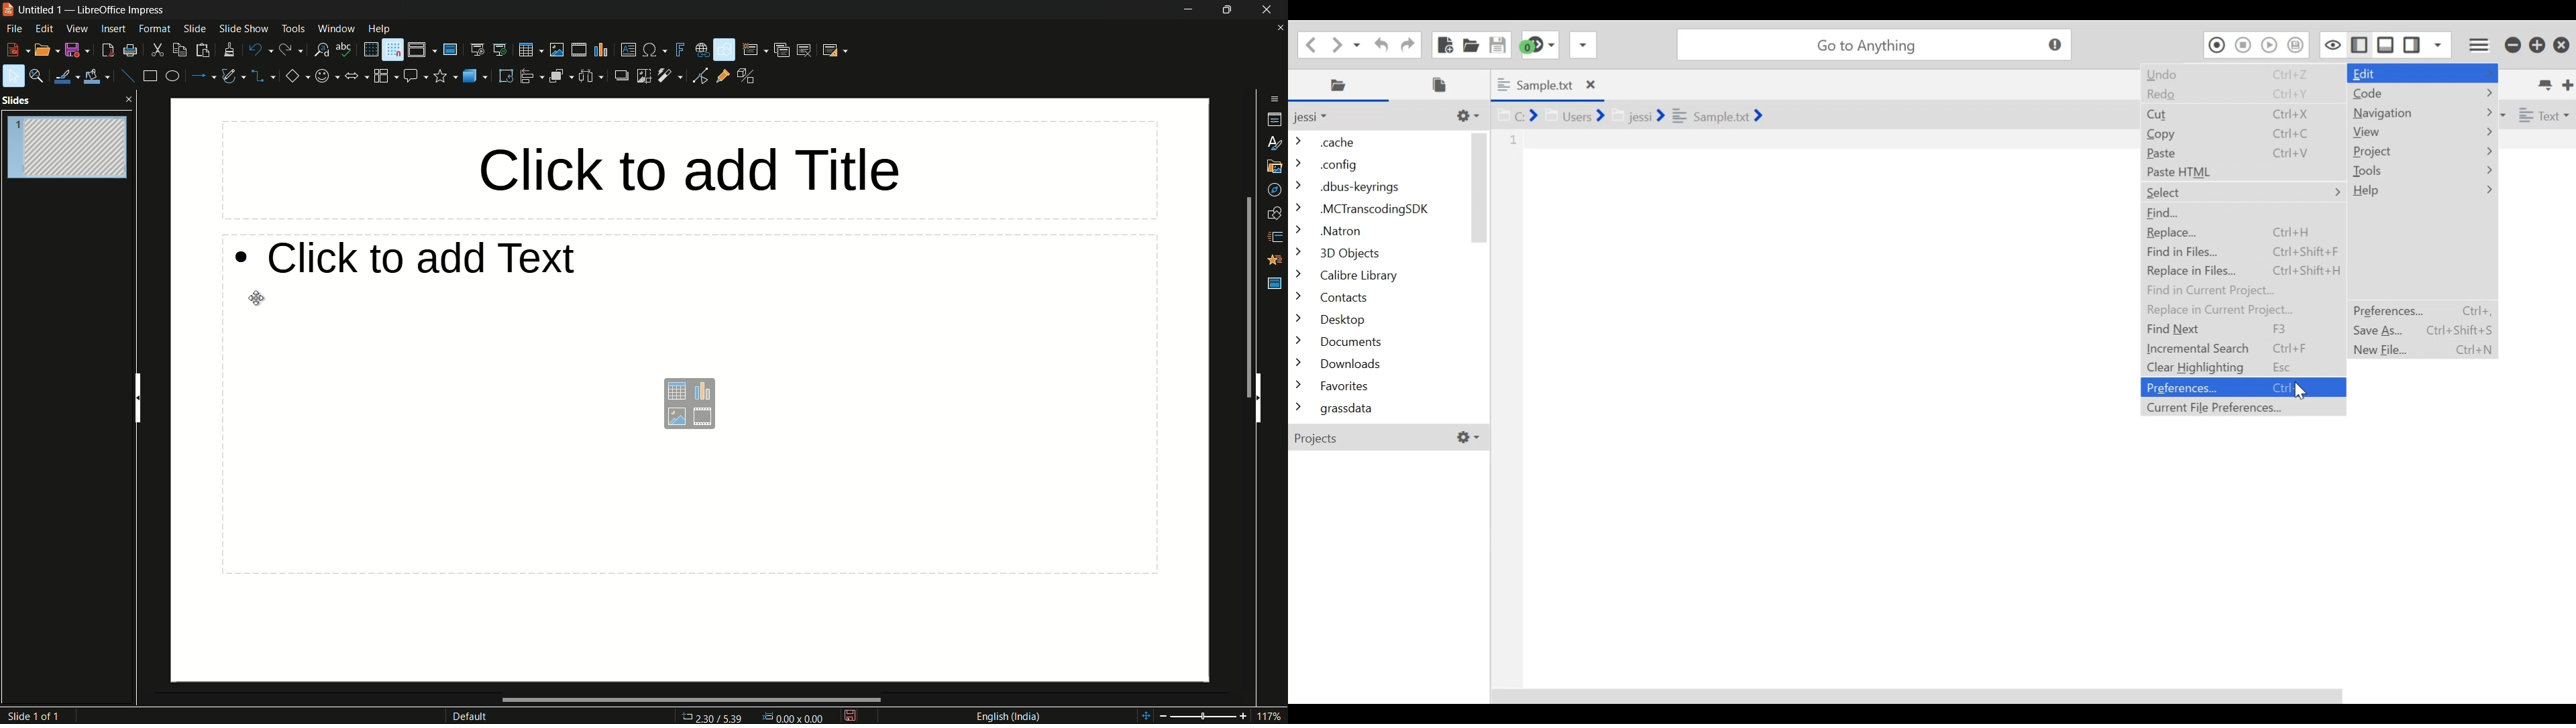 The image size is (2576, 728). What do you see at coordinates (836, 50) in the screenshot?
I see `slide layout` at bounding box center [836, 50].